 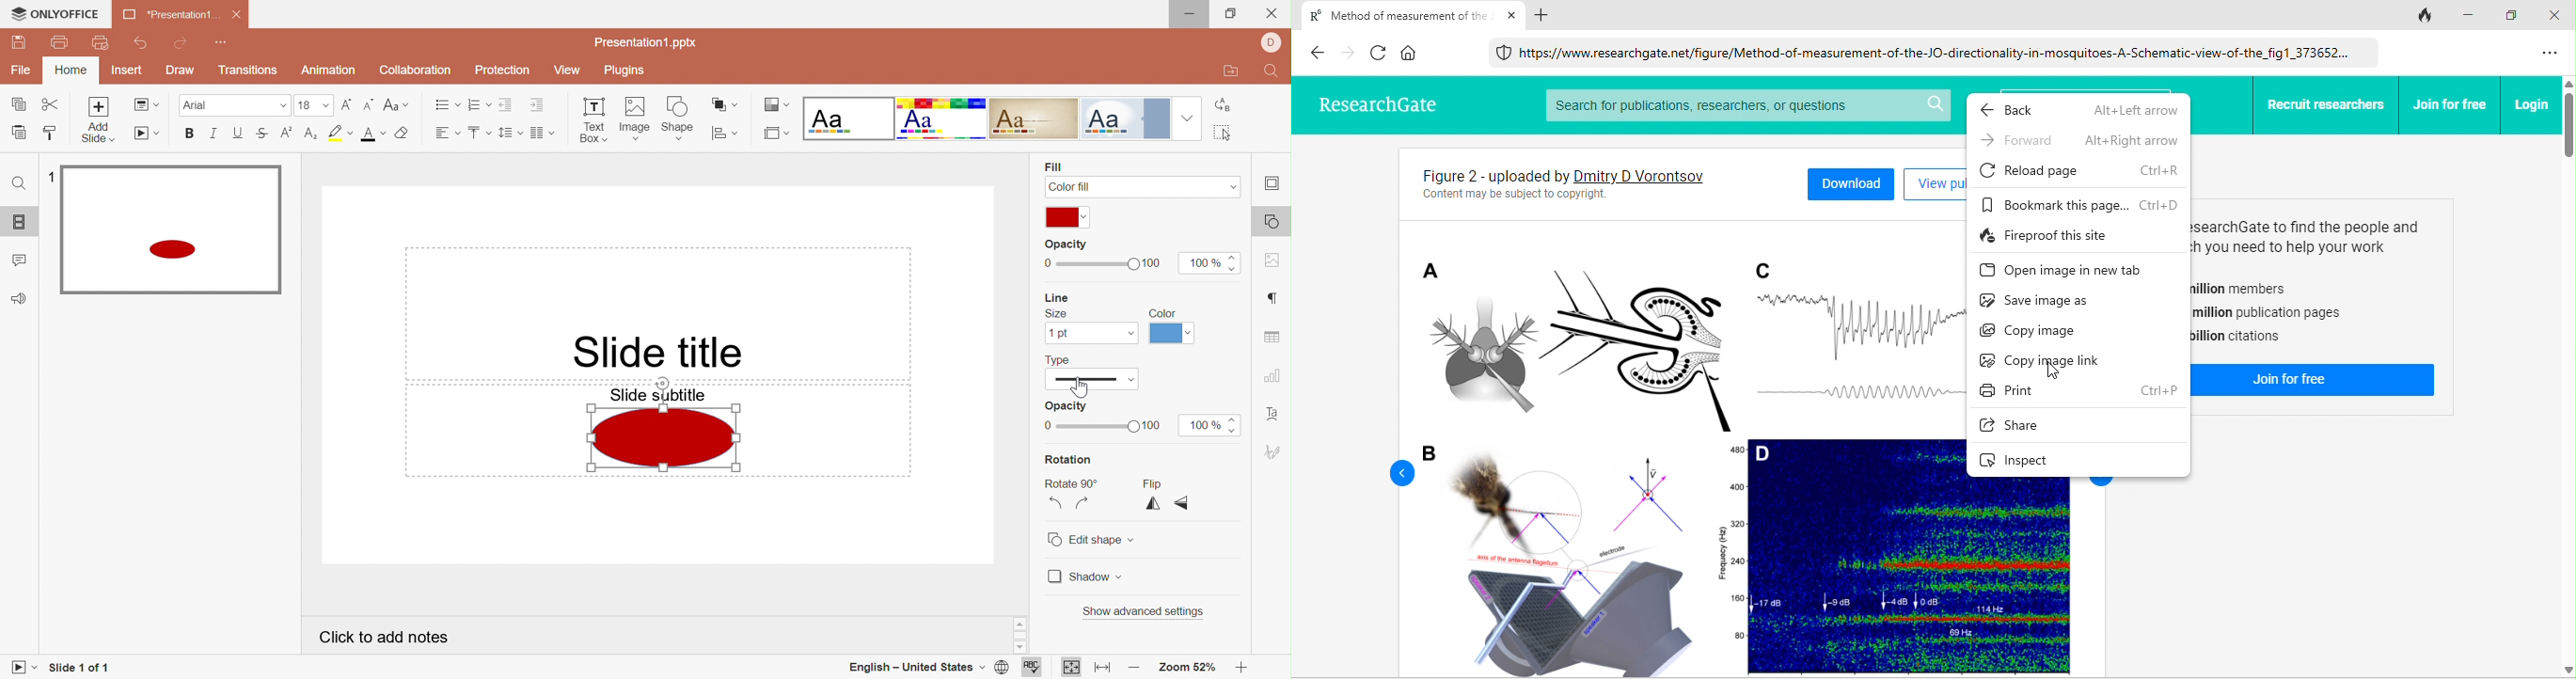 I want to click on Set document language, so click(x=1003, y=668).